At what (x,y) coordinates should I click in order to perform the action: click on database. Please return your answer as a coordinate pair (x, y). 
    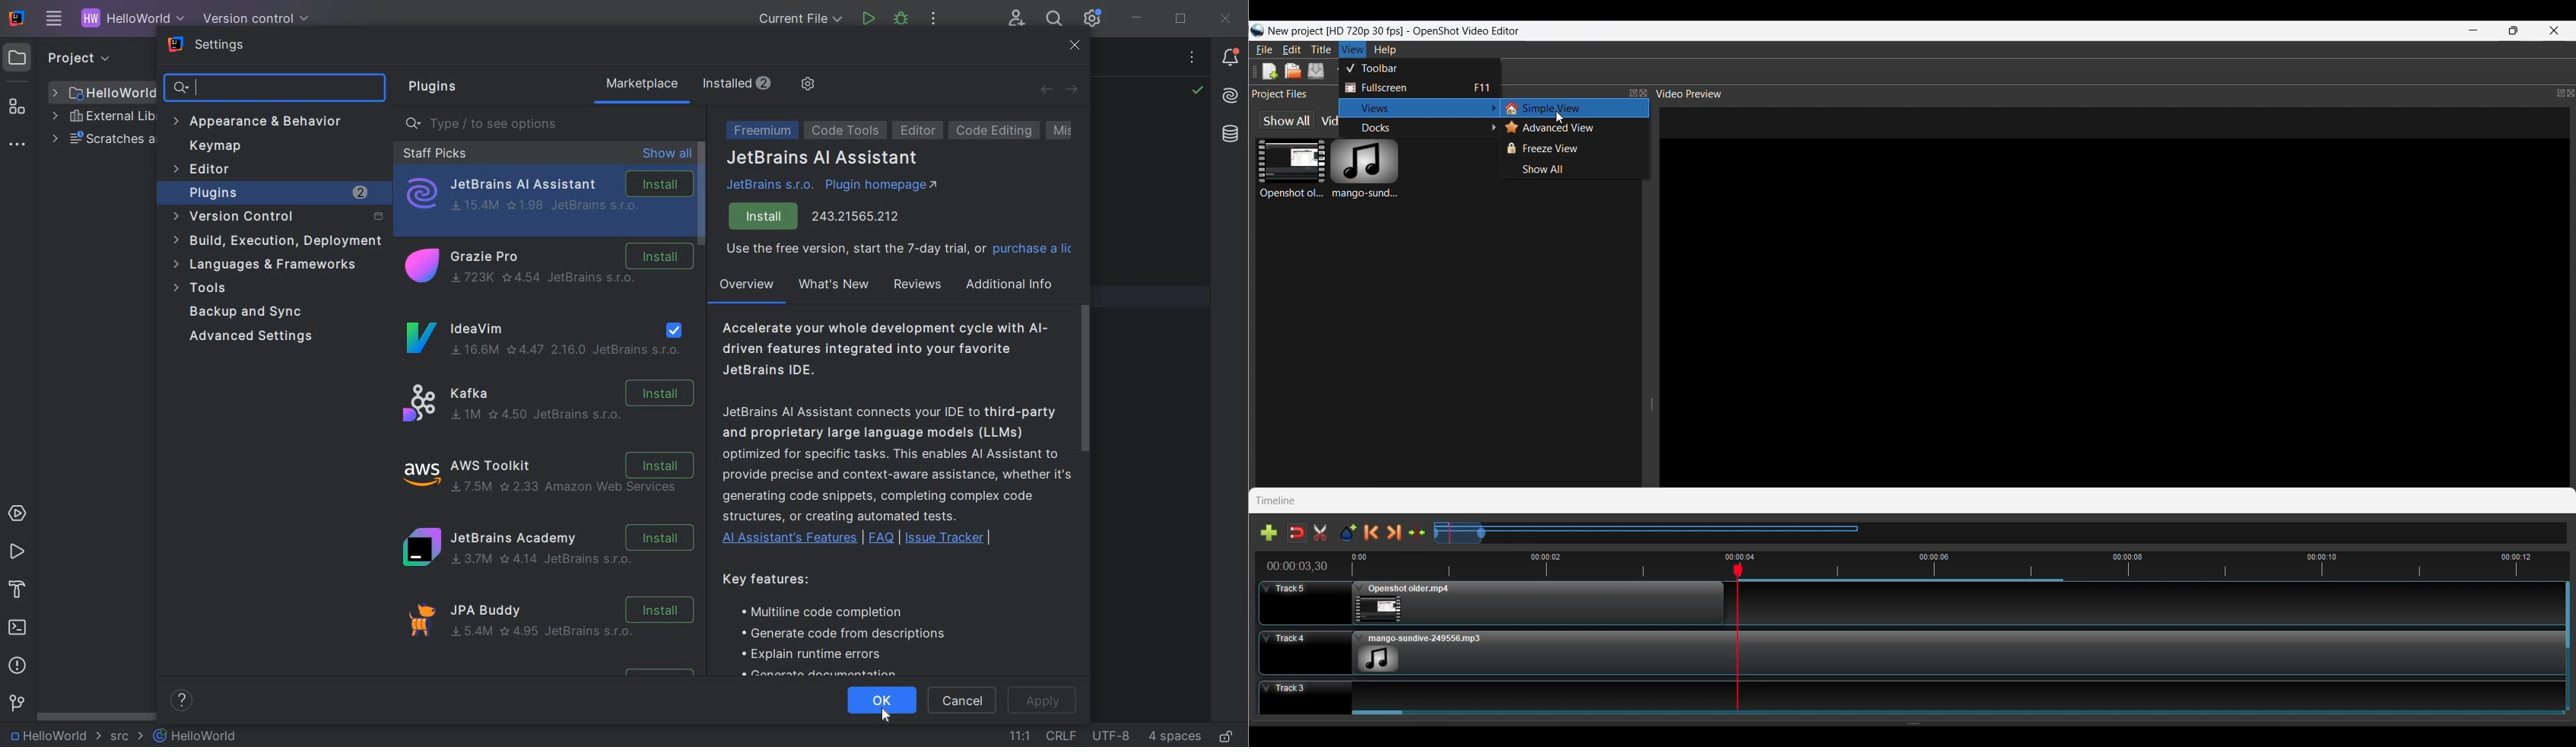
    Looking at the image, I should click on (1229, 136).